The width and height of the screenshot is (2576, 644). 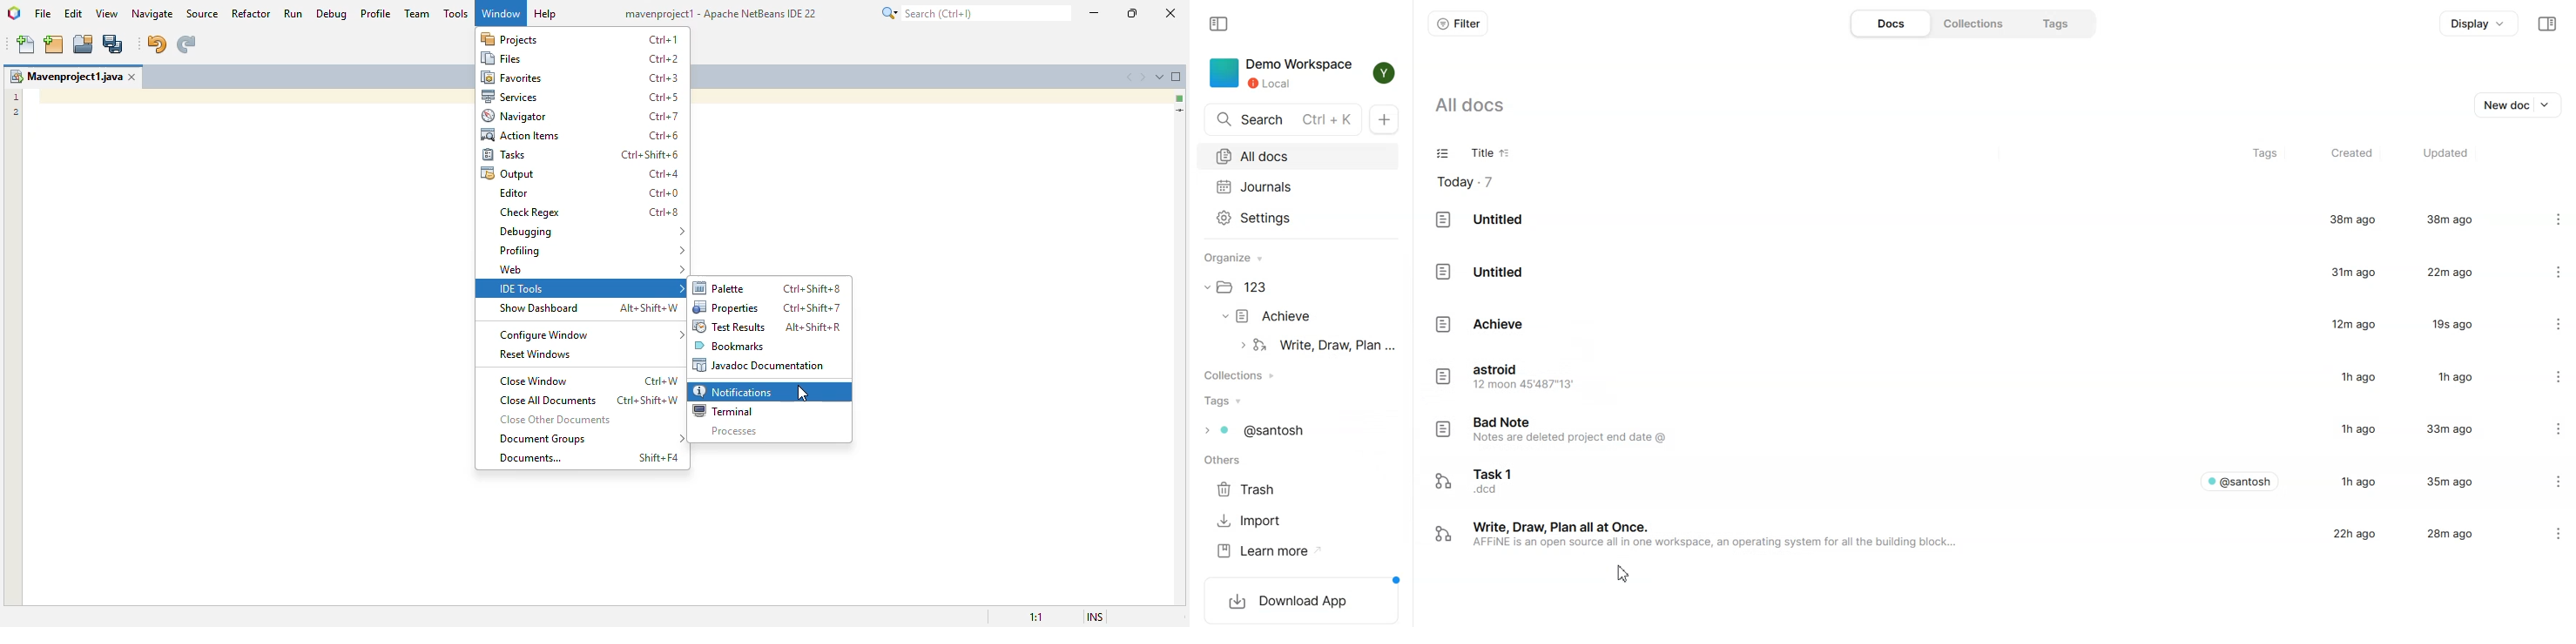 What do you see at coordinates (2564, 533) in the screenshot?
I see `Settings` at bounding box center [2564, 533].